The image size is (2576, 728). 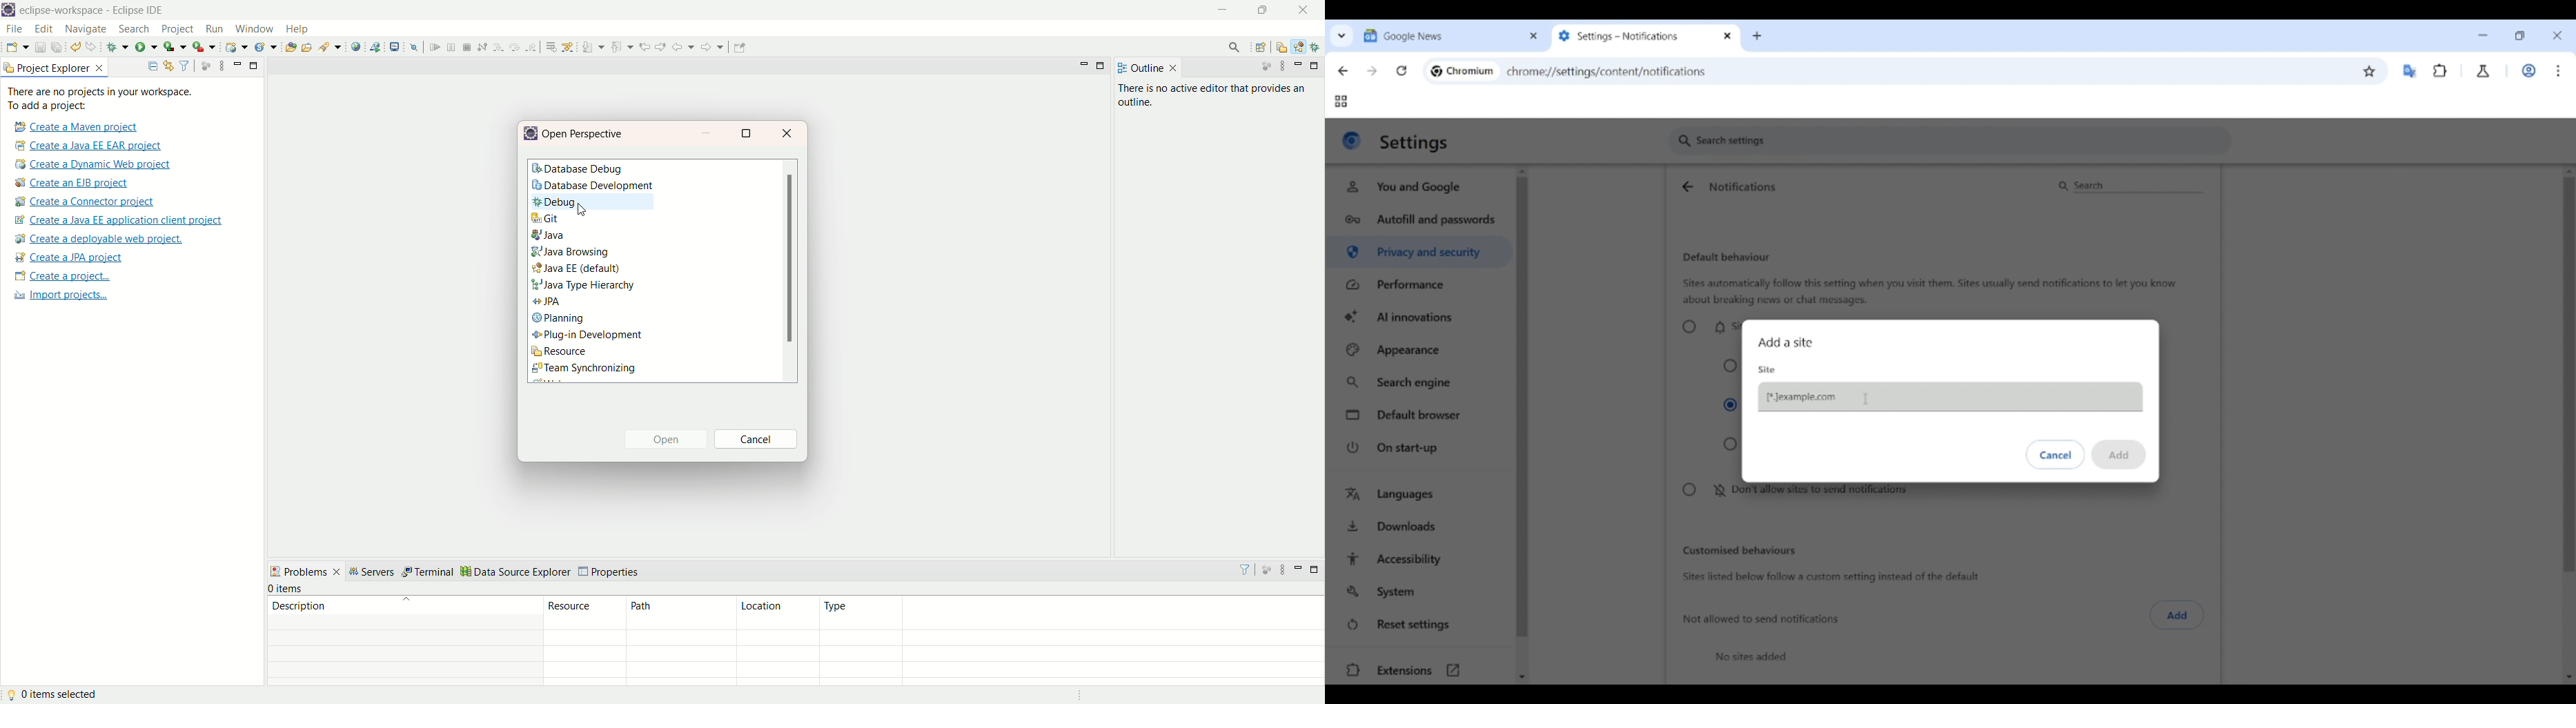 What do you see at coordinates (1072, 641) in the screenshot?
I see `type` at bounding box center [1072, 641].